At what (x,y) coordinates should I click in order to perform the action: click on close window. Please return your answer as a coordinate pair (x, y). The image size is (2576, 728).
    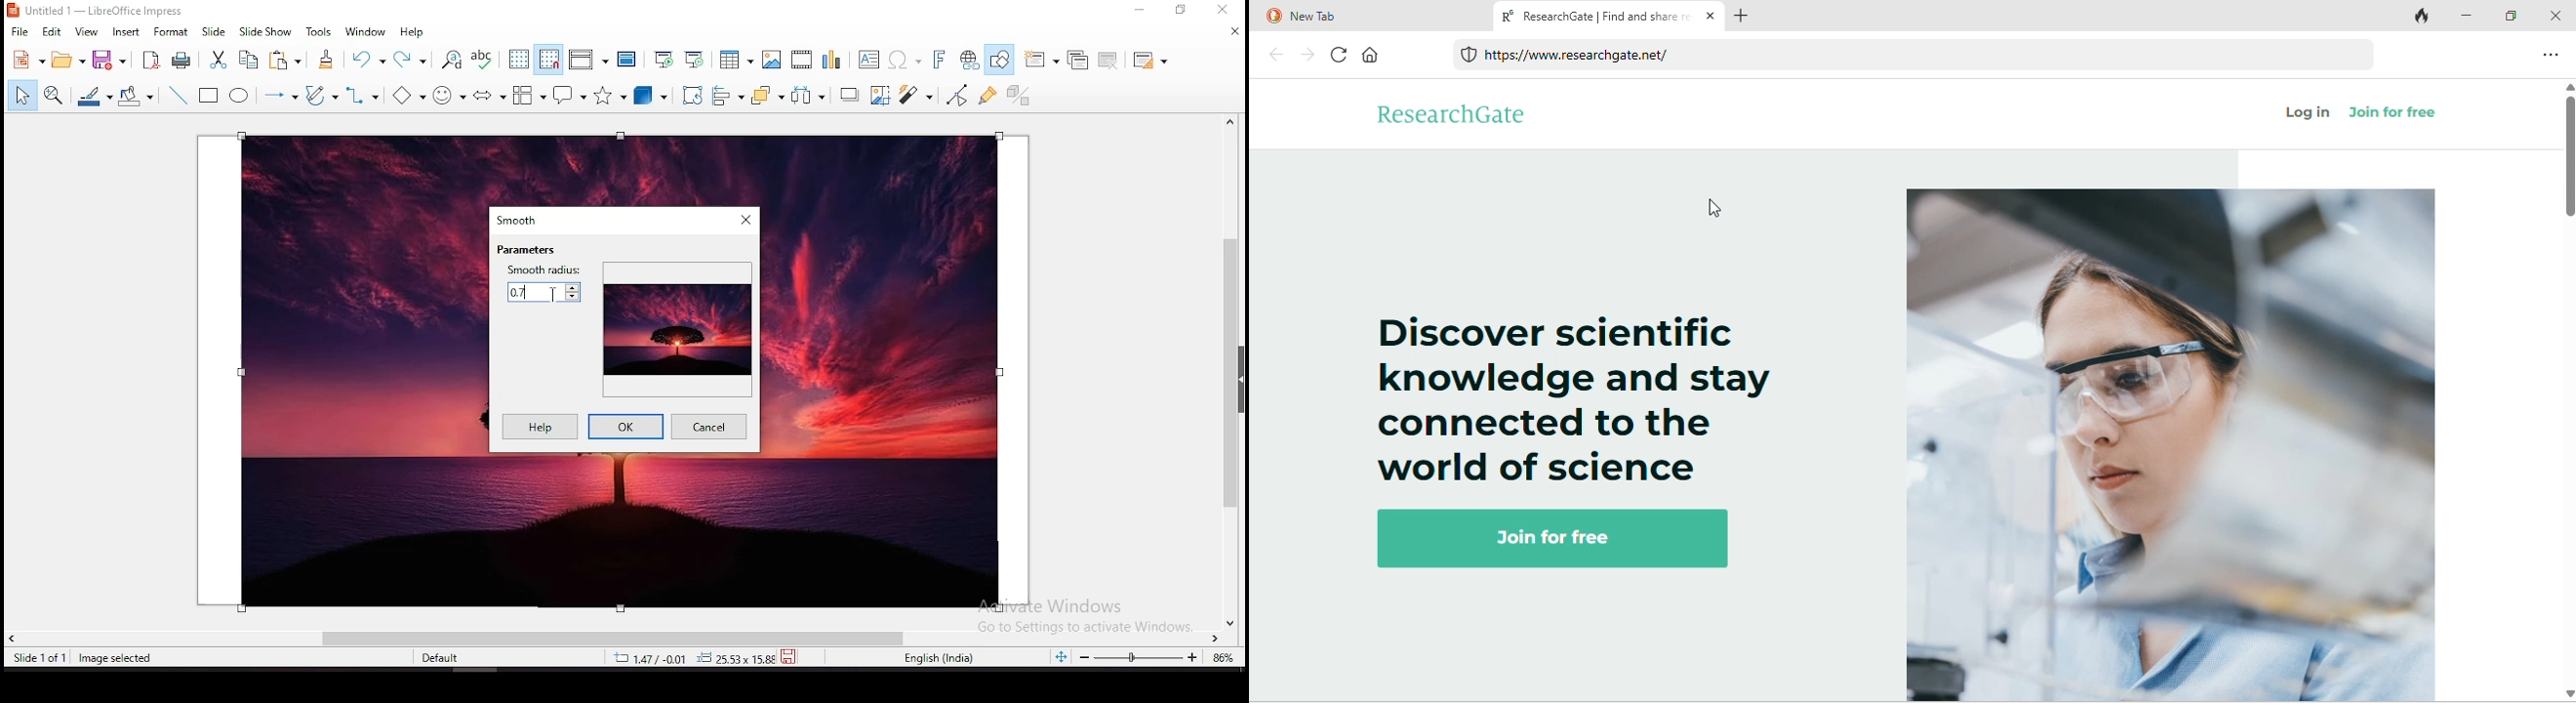
    Looking at the image, I should click on (1223, 11).